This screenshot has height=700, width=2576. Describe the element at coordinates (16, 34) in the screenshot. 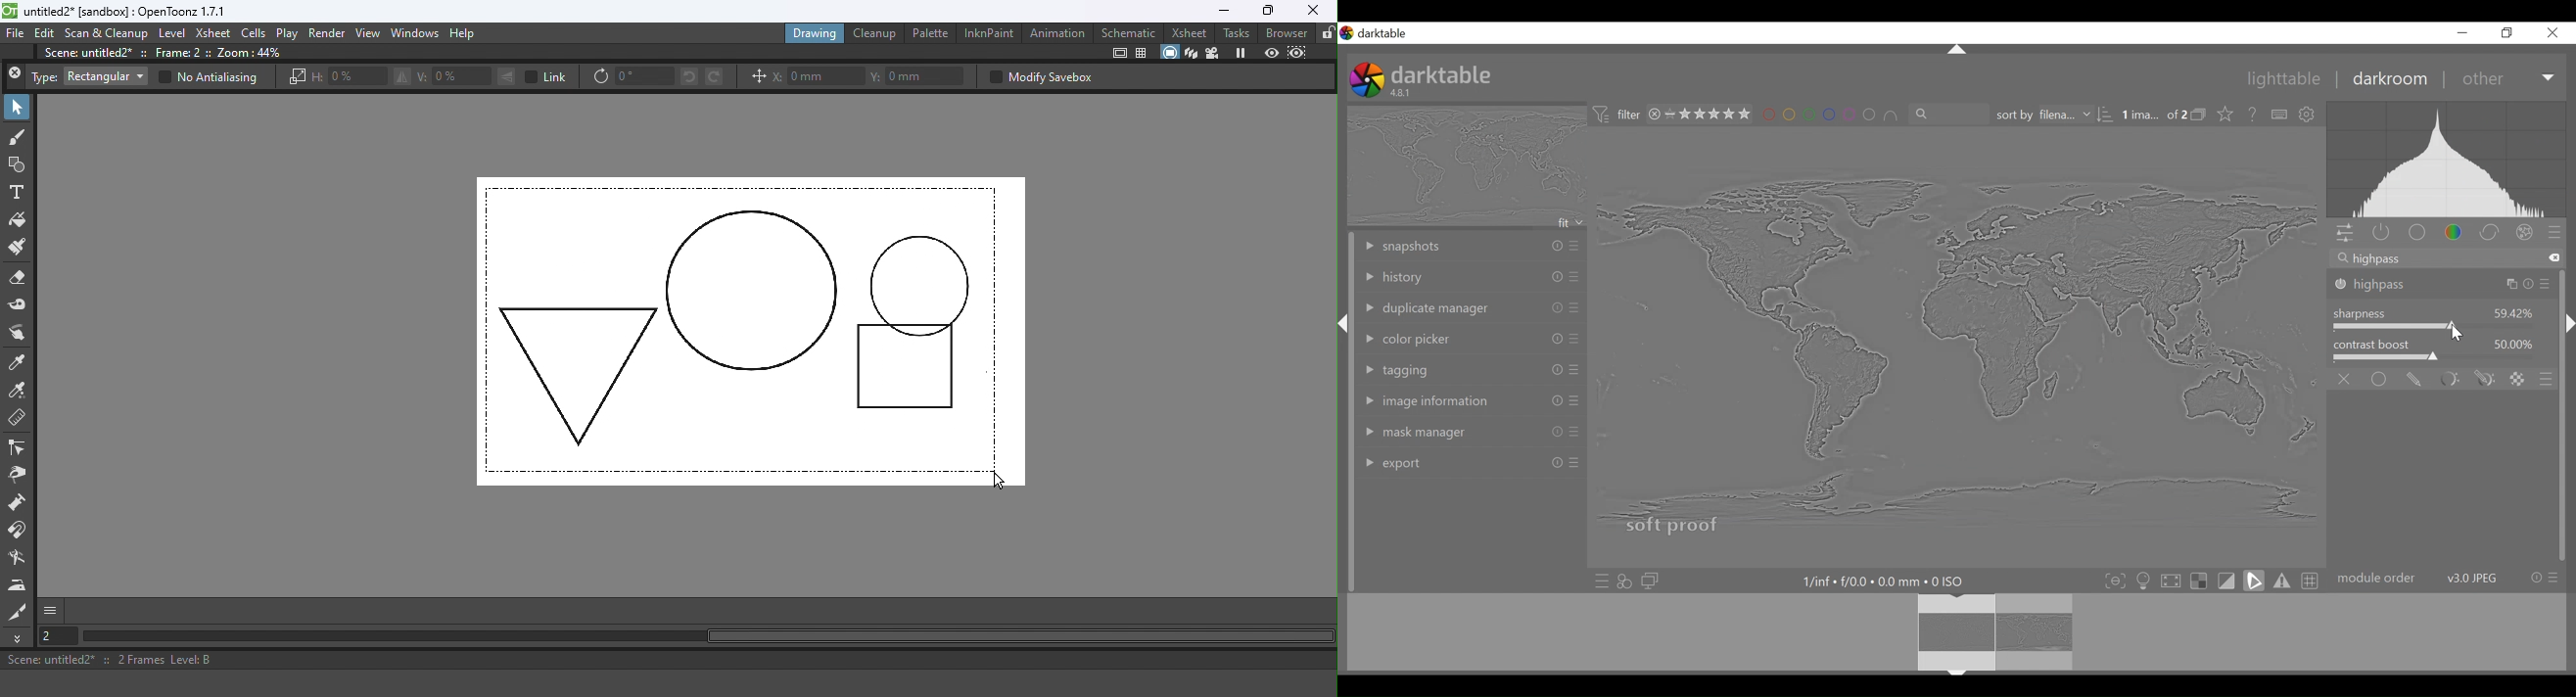

I see `File` at that location.